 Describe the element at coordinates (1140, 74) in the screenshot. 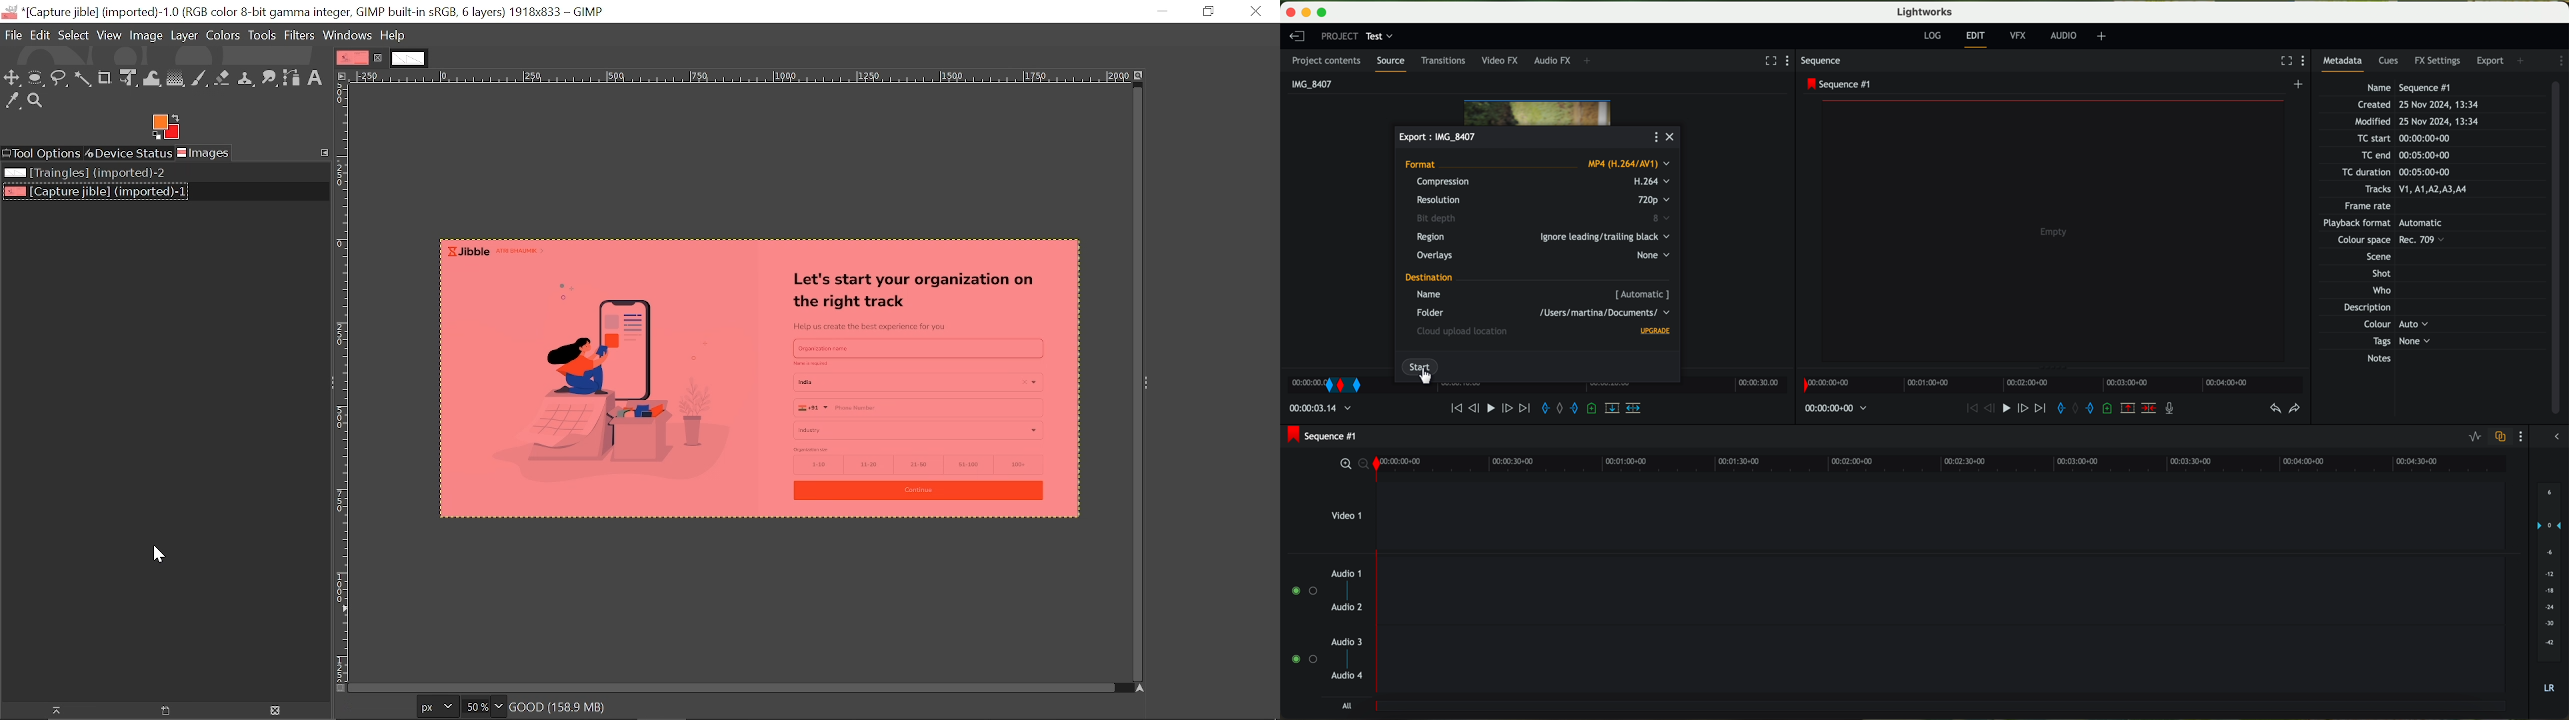

I see `Zoom image when window size changes` at that location.